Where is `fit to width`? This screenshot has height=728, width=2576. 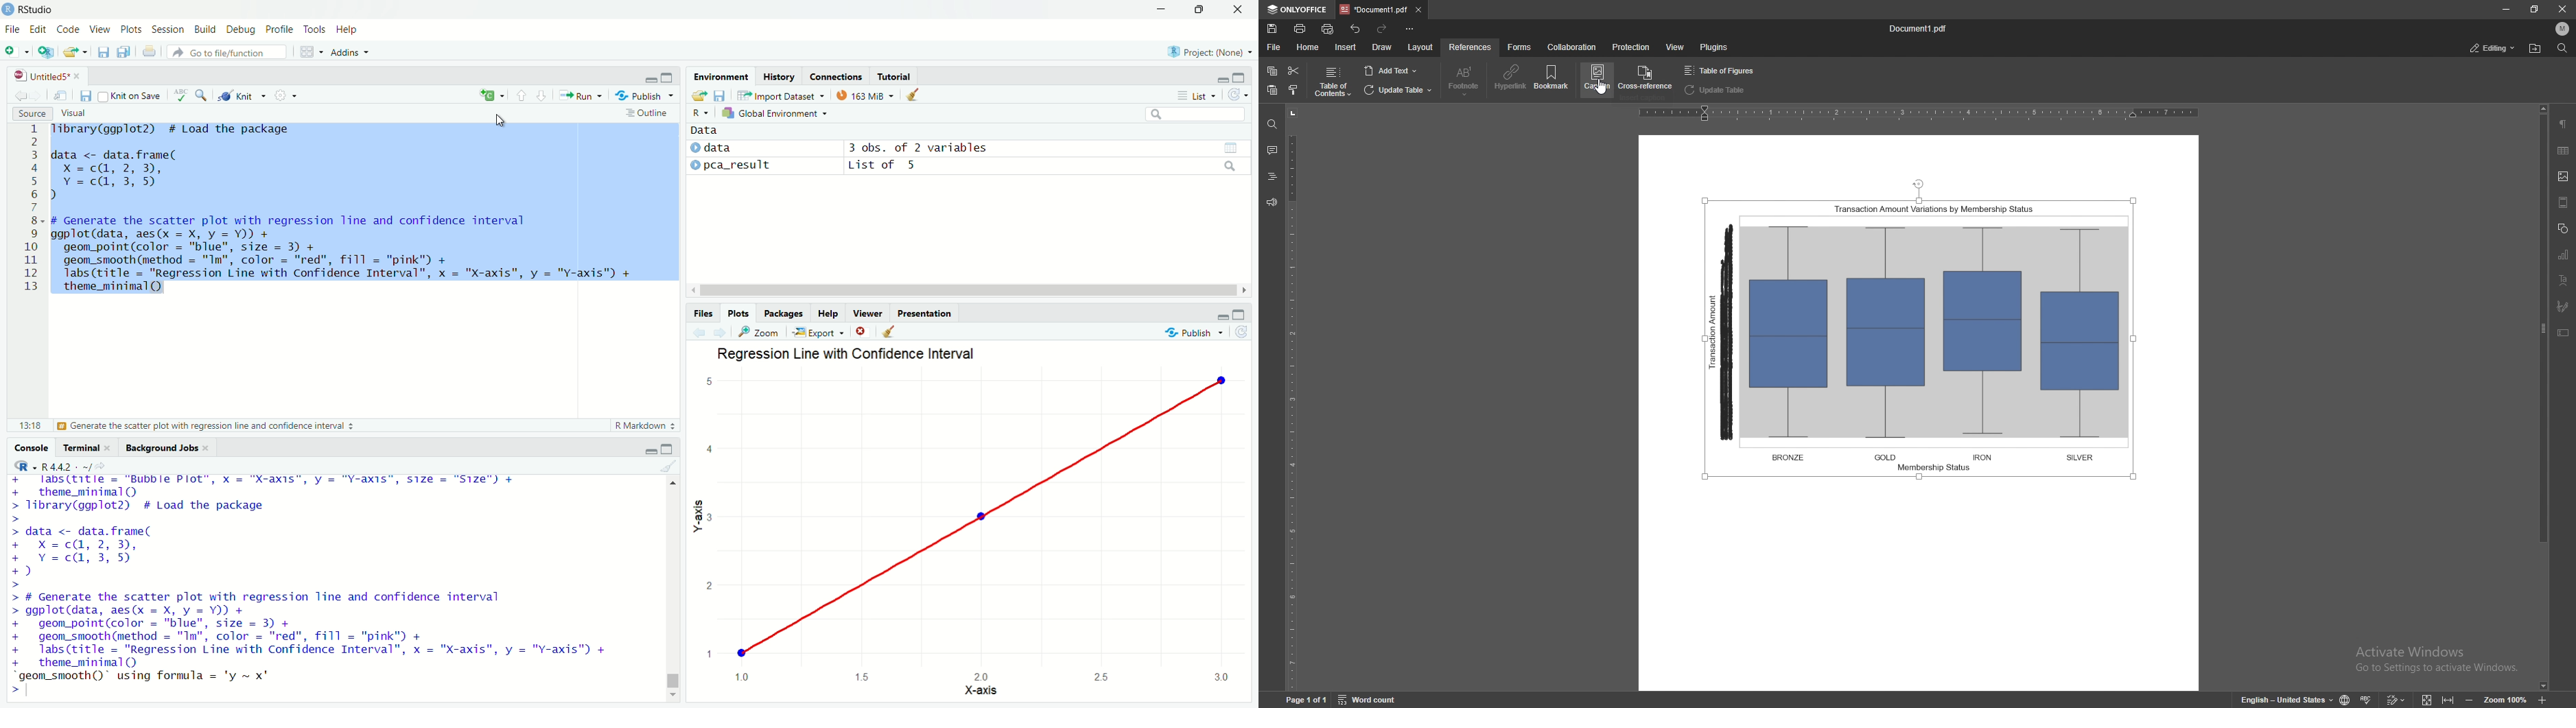
fit to width is located at coordinates (2448, 699).